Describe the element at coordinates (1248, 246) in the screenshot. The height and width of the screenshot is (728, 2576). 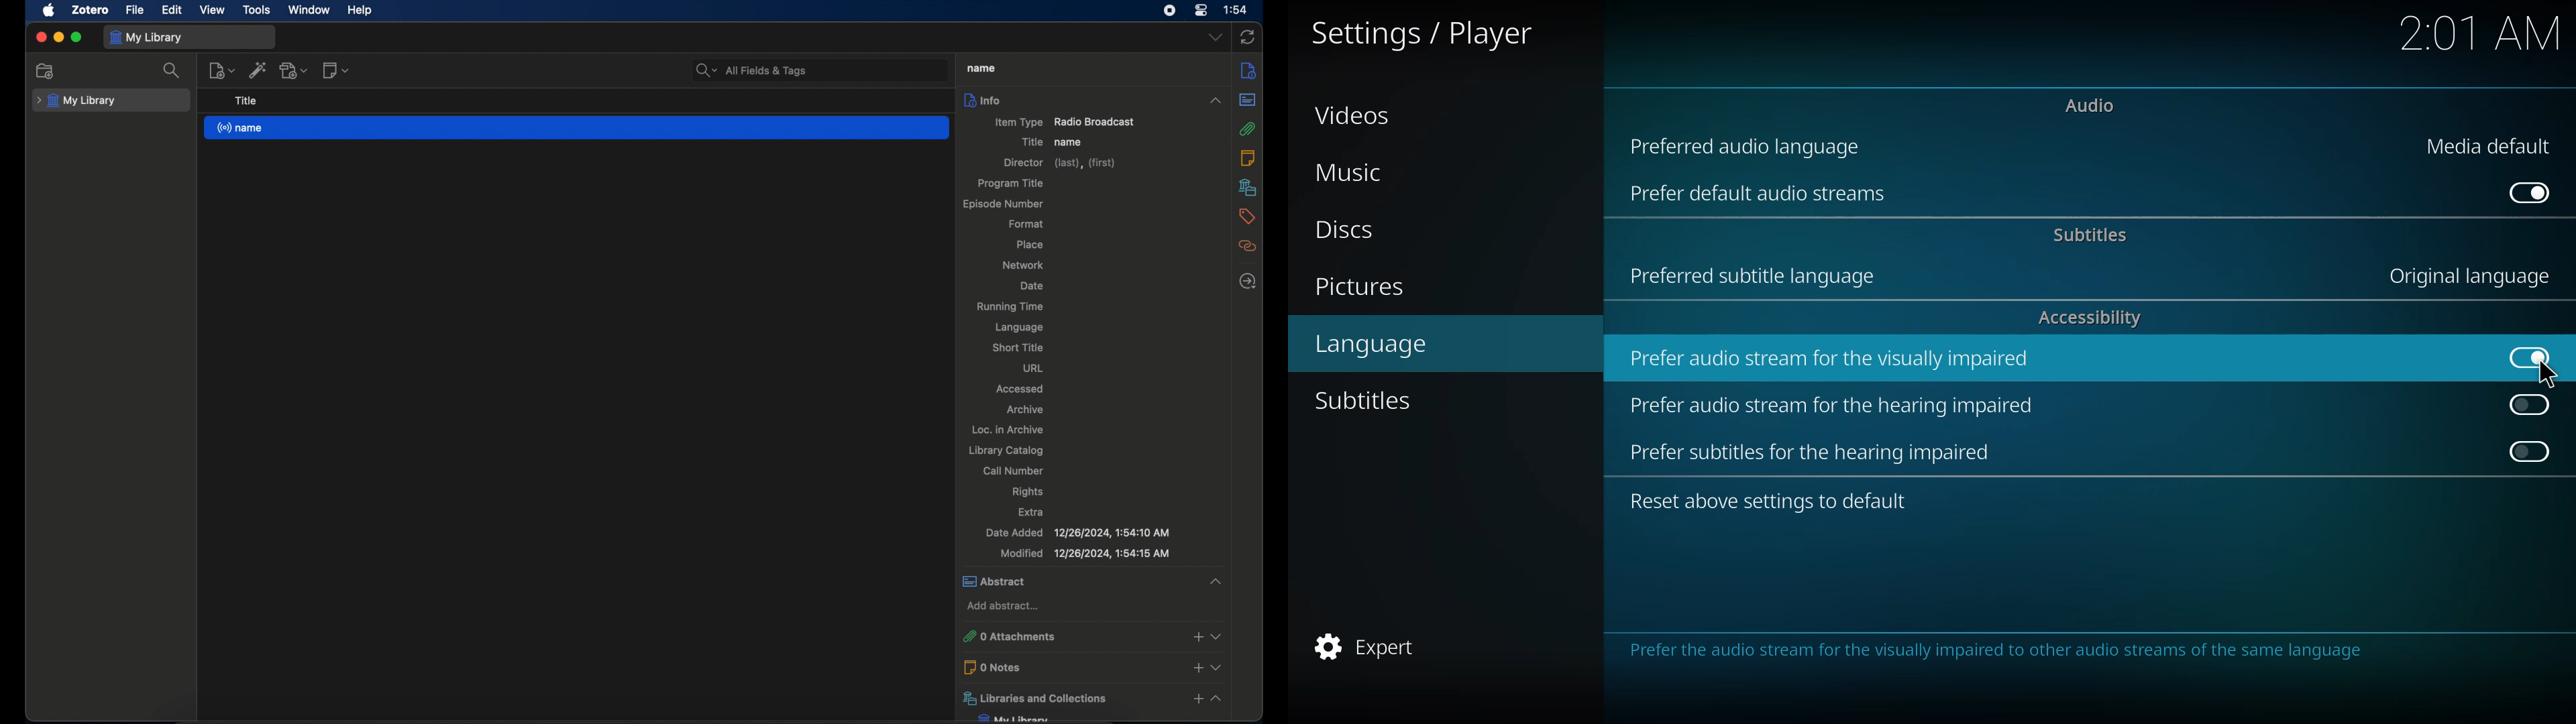
I see `related` at that location.